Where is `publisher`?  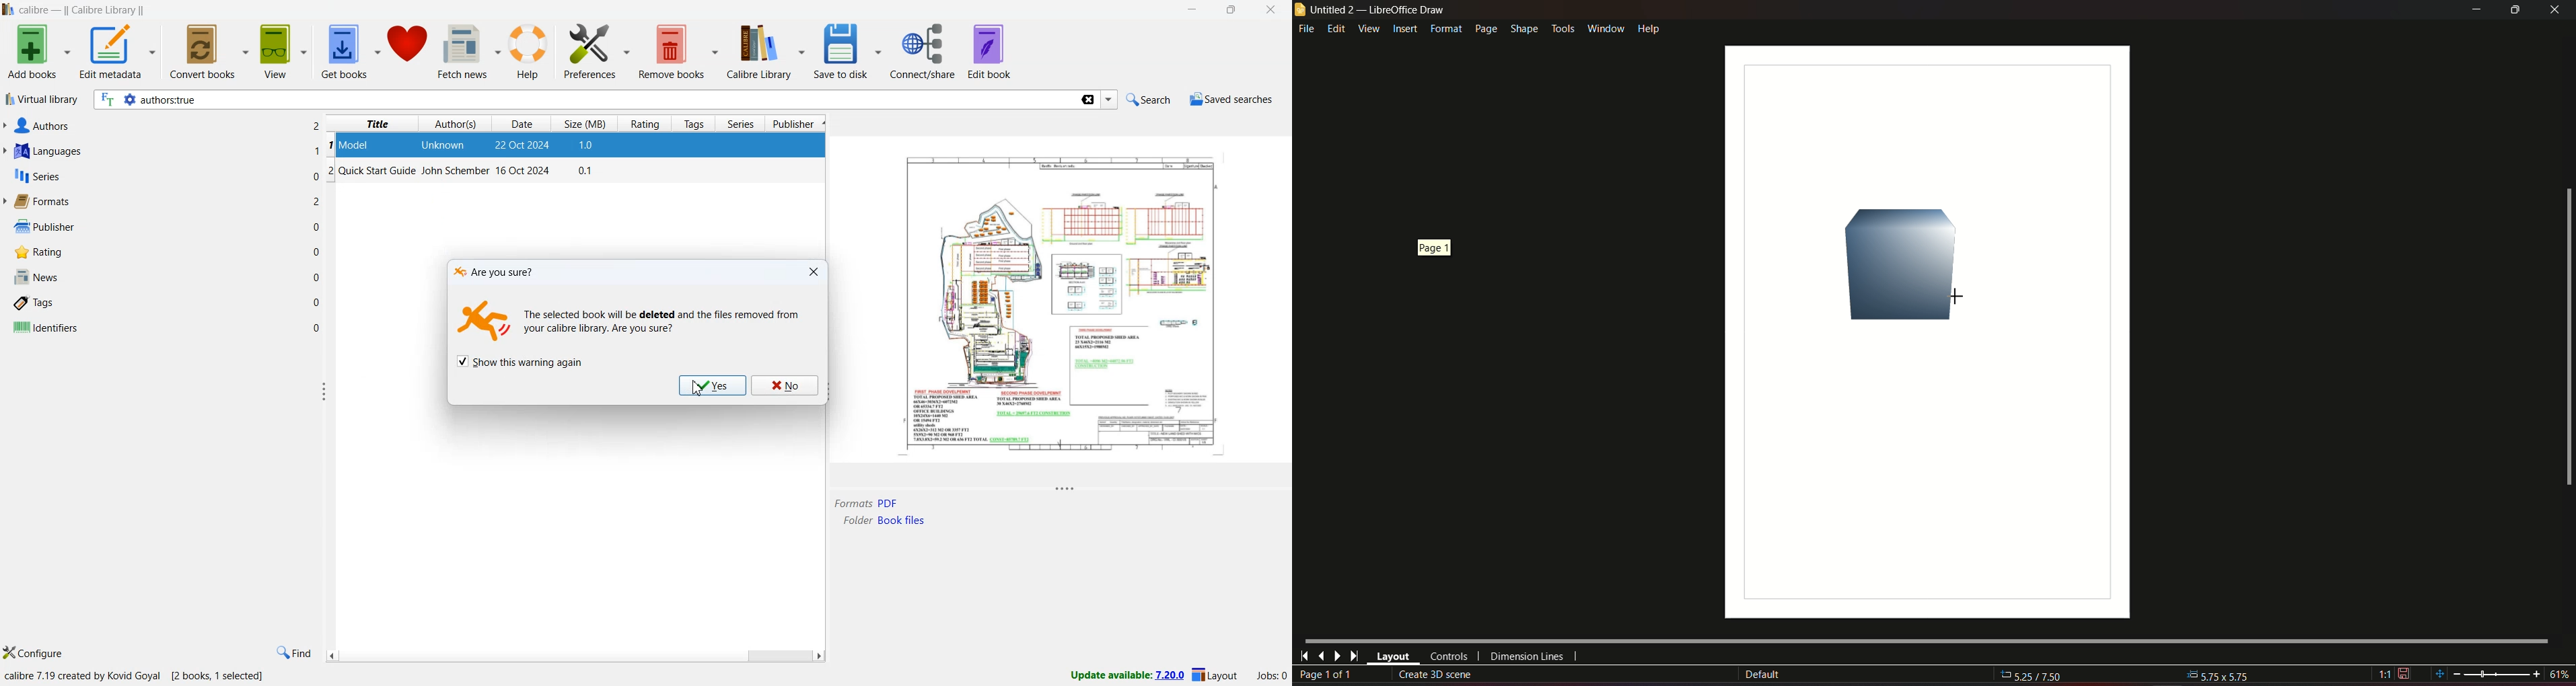
publisher is located at coordinates (42, 227).